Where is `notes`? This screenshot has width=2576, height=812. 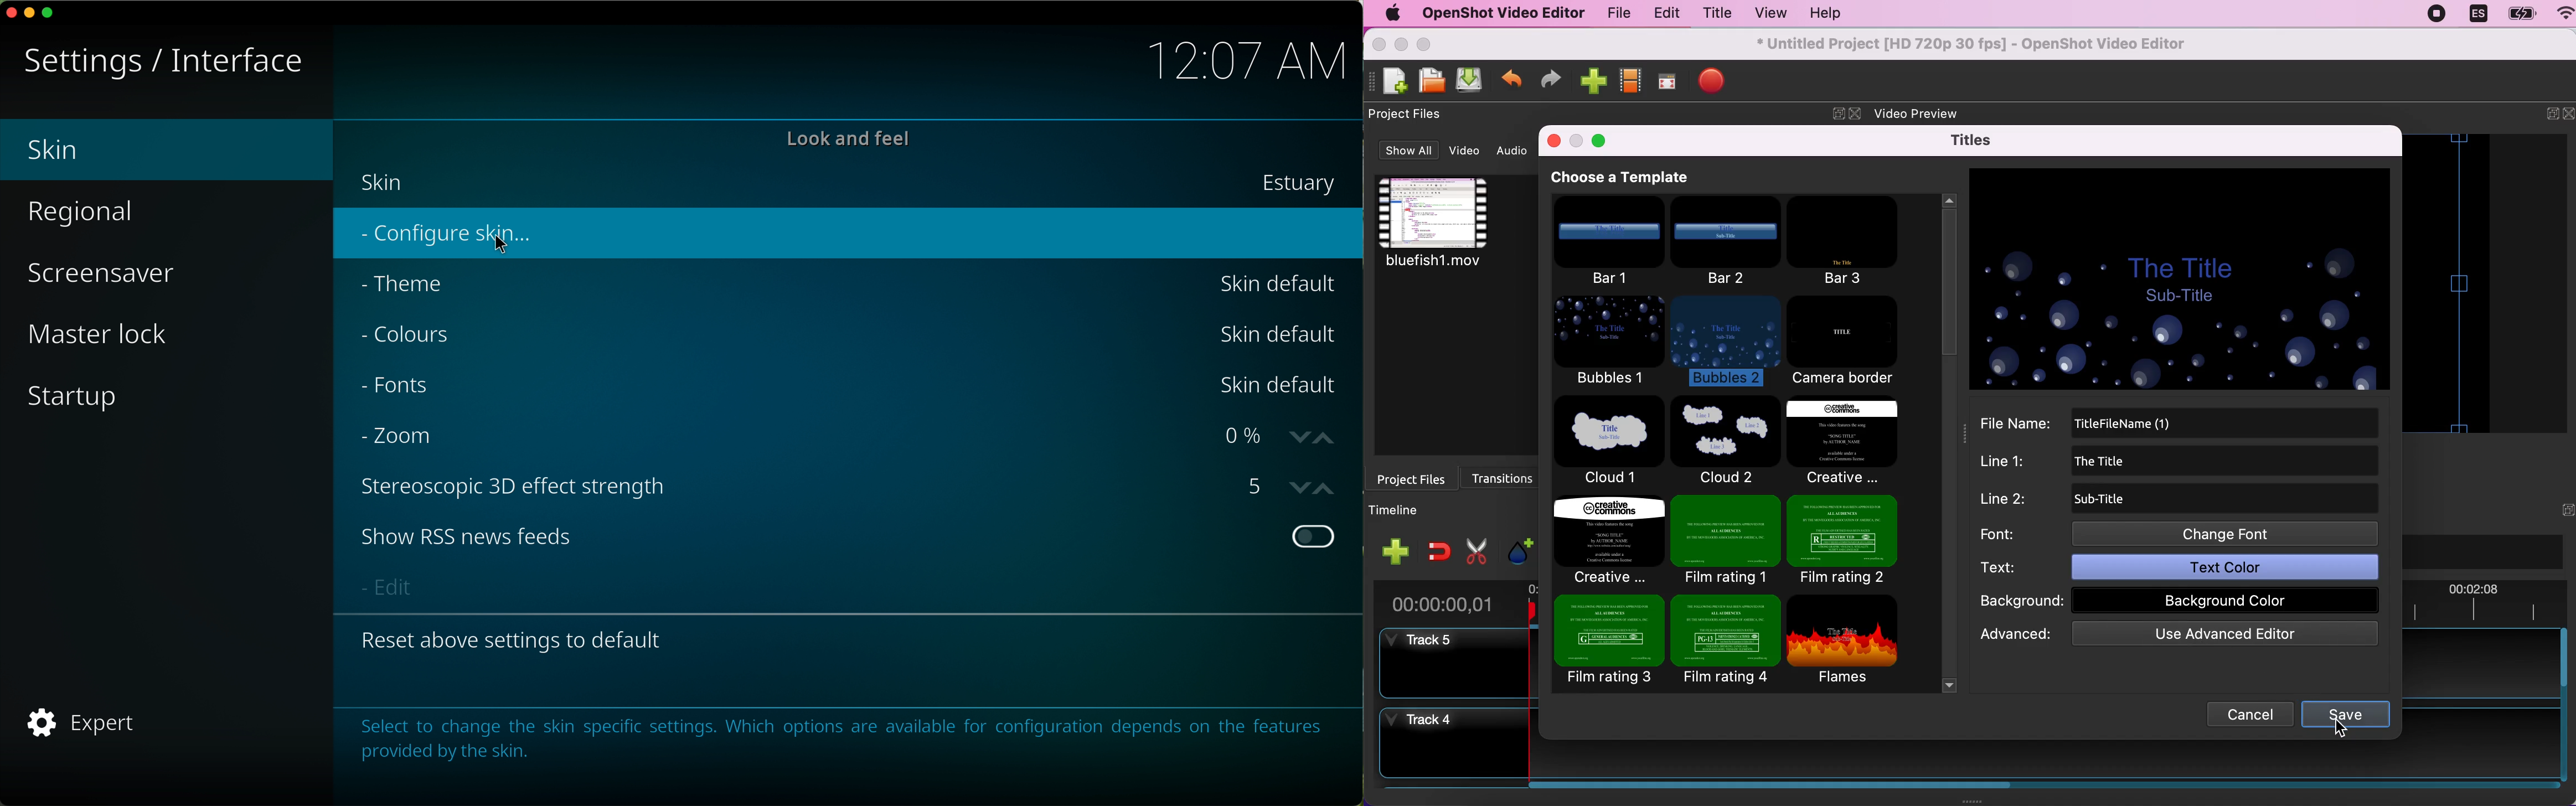
notes is located at coordinates (838, 739).